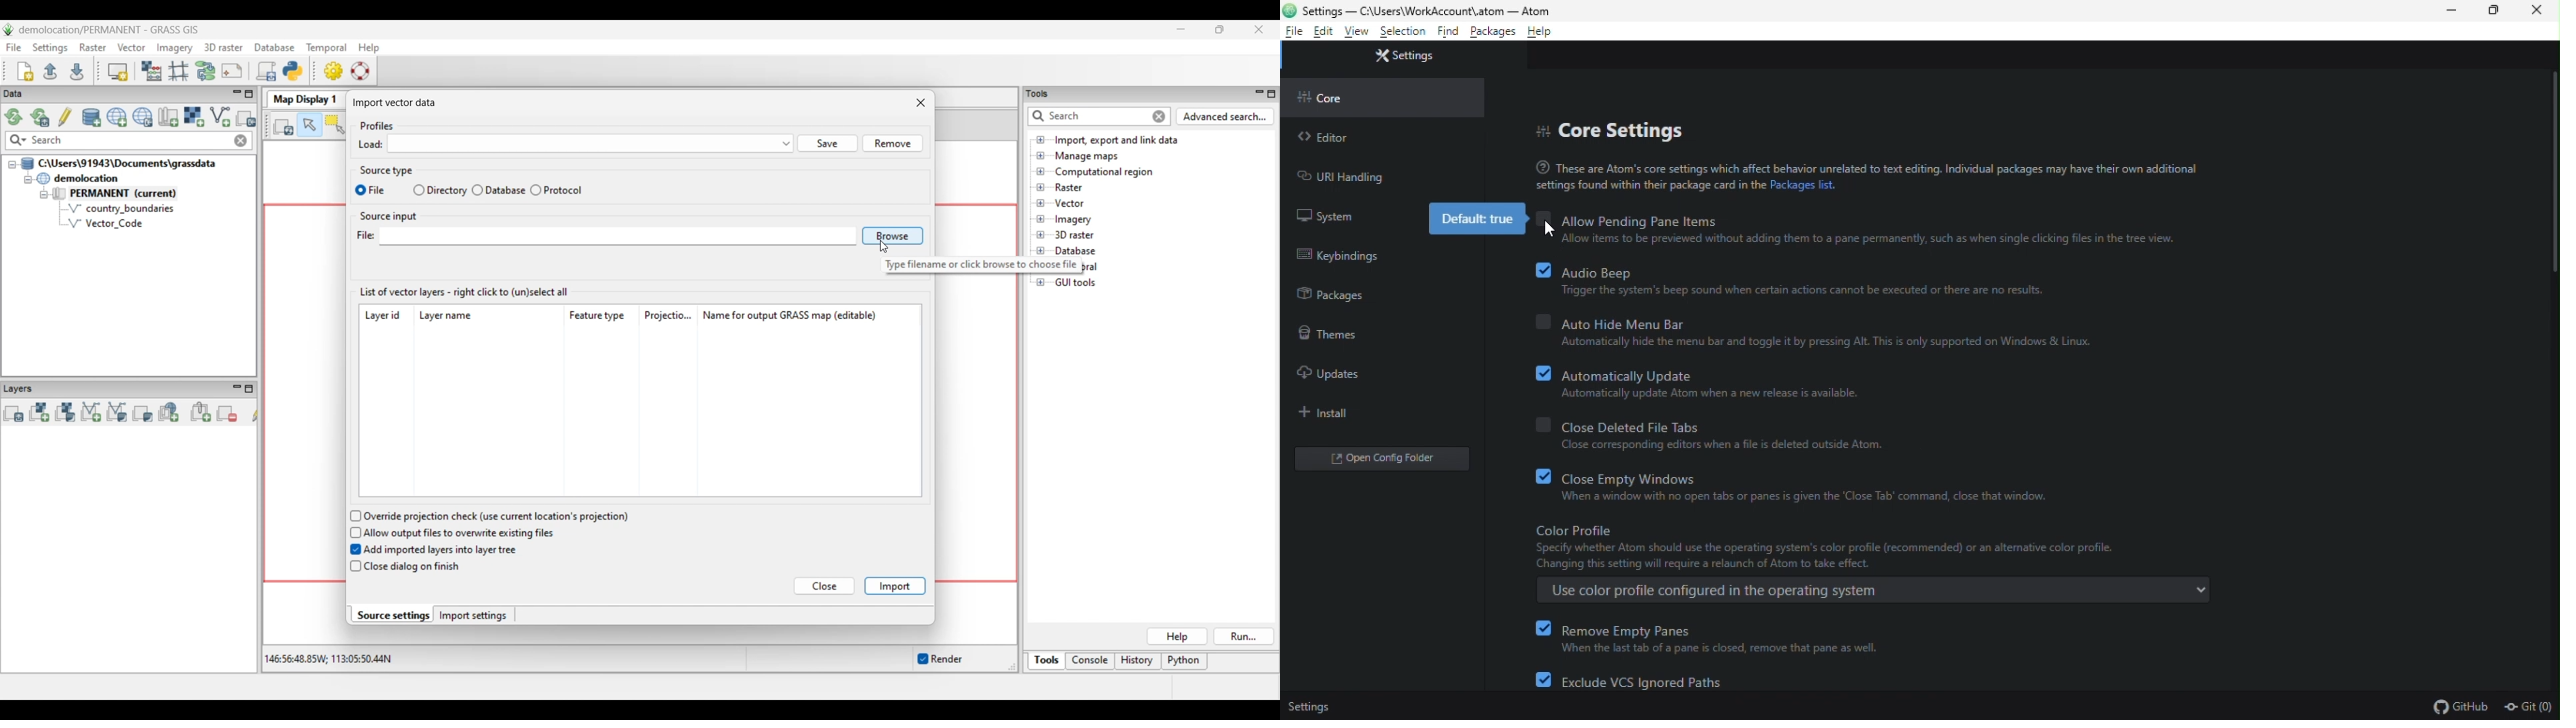 The width and height of the screenshot is (2576, 728). What do you see at coordinates (1328, 213) in the screenshot?
I see `system` at bounding box center [1328, 213].